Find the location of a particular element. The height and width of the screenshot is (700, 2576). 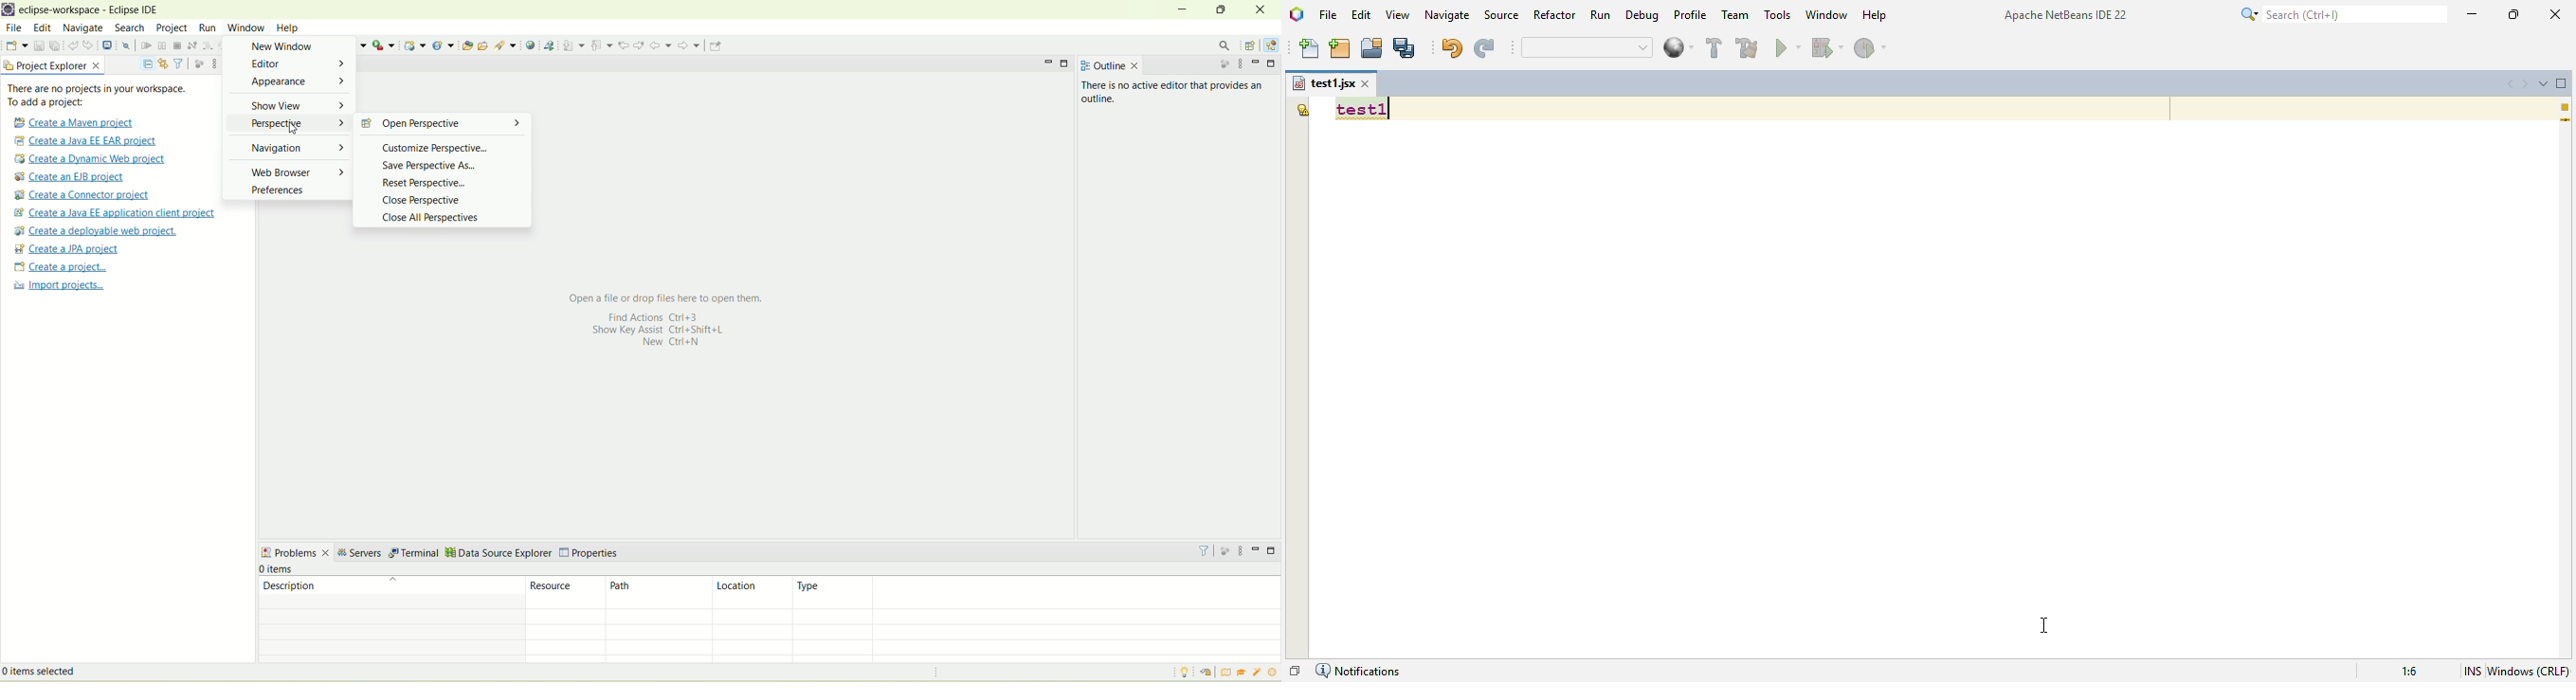

filter is located at coordinates (1205, 550).